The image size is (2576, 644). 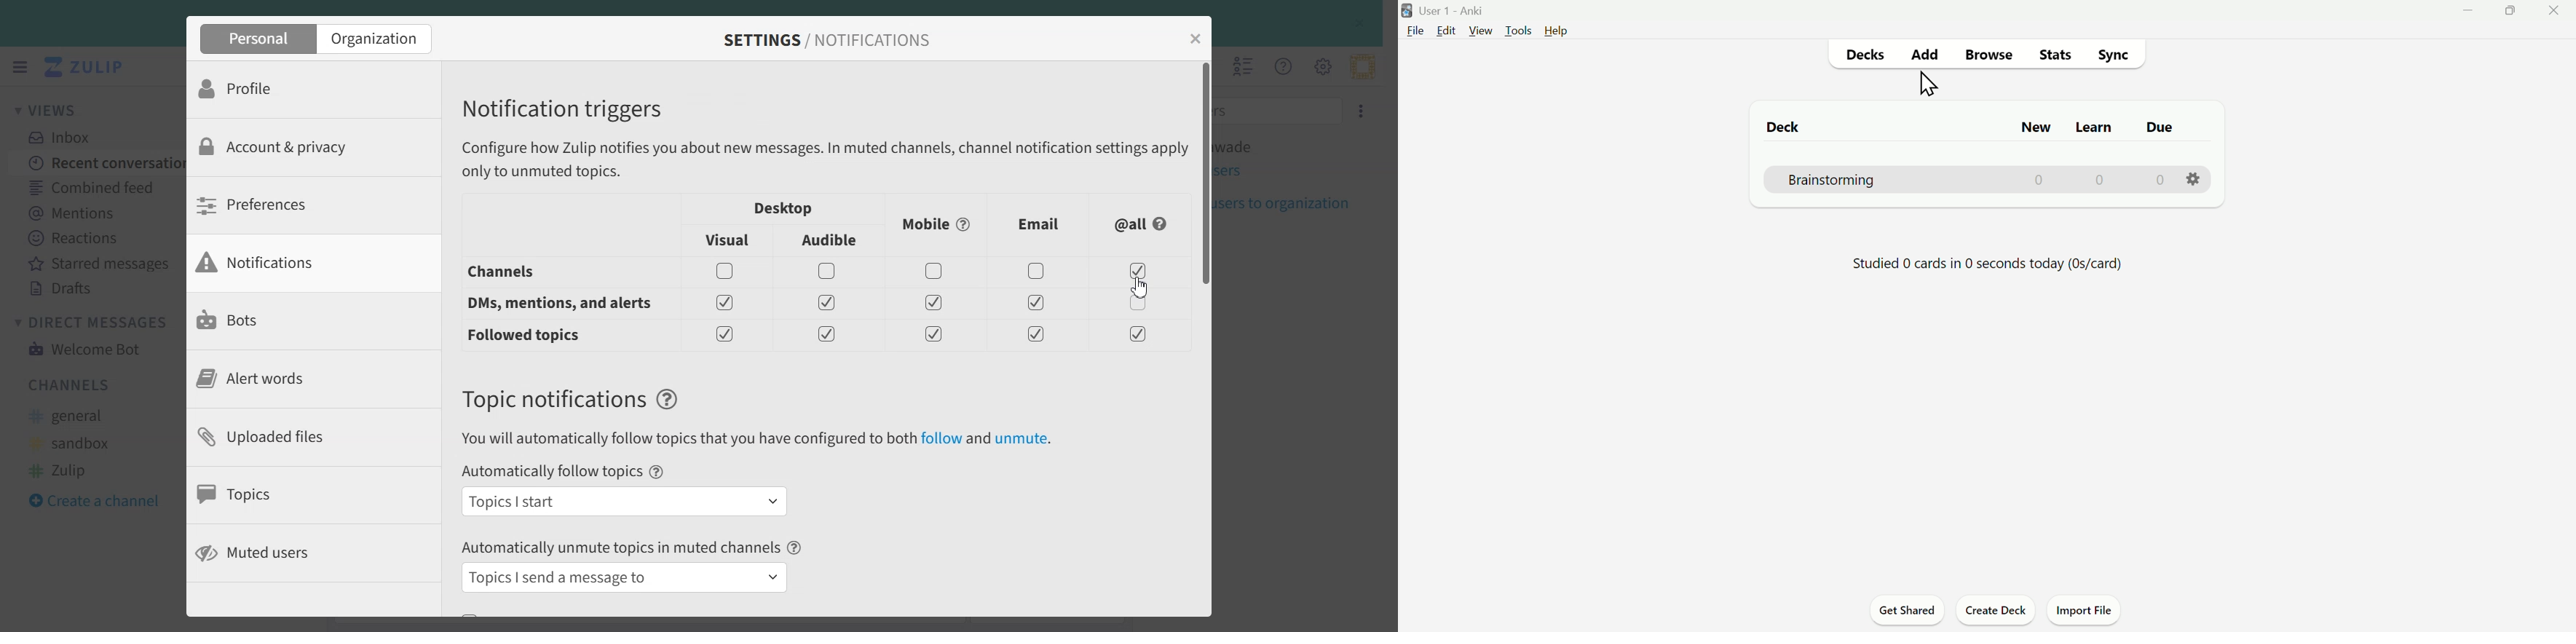 I want to click on New, so click(x=2035, y=127).